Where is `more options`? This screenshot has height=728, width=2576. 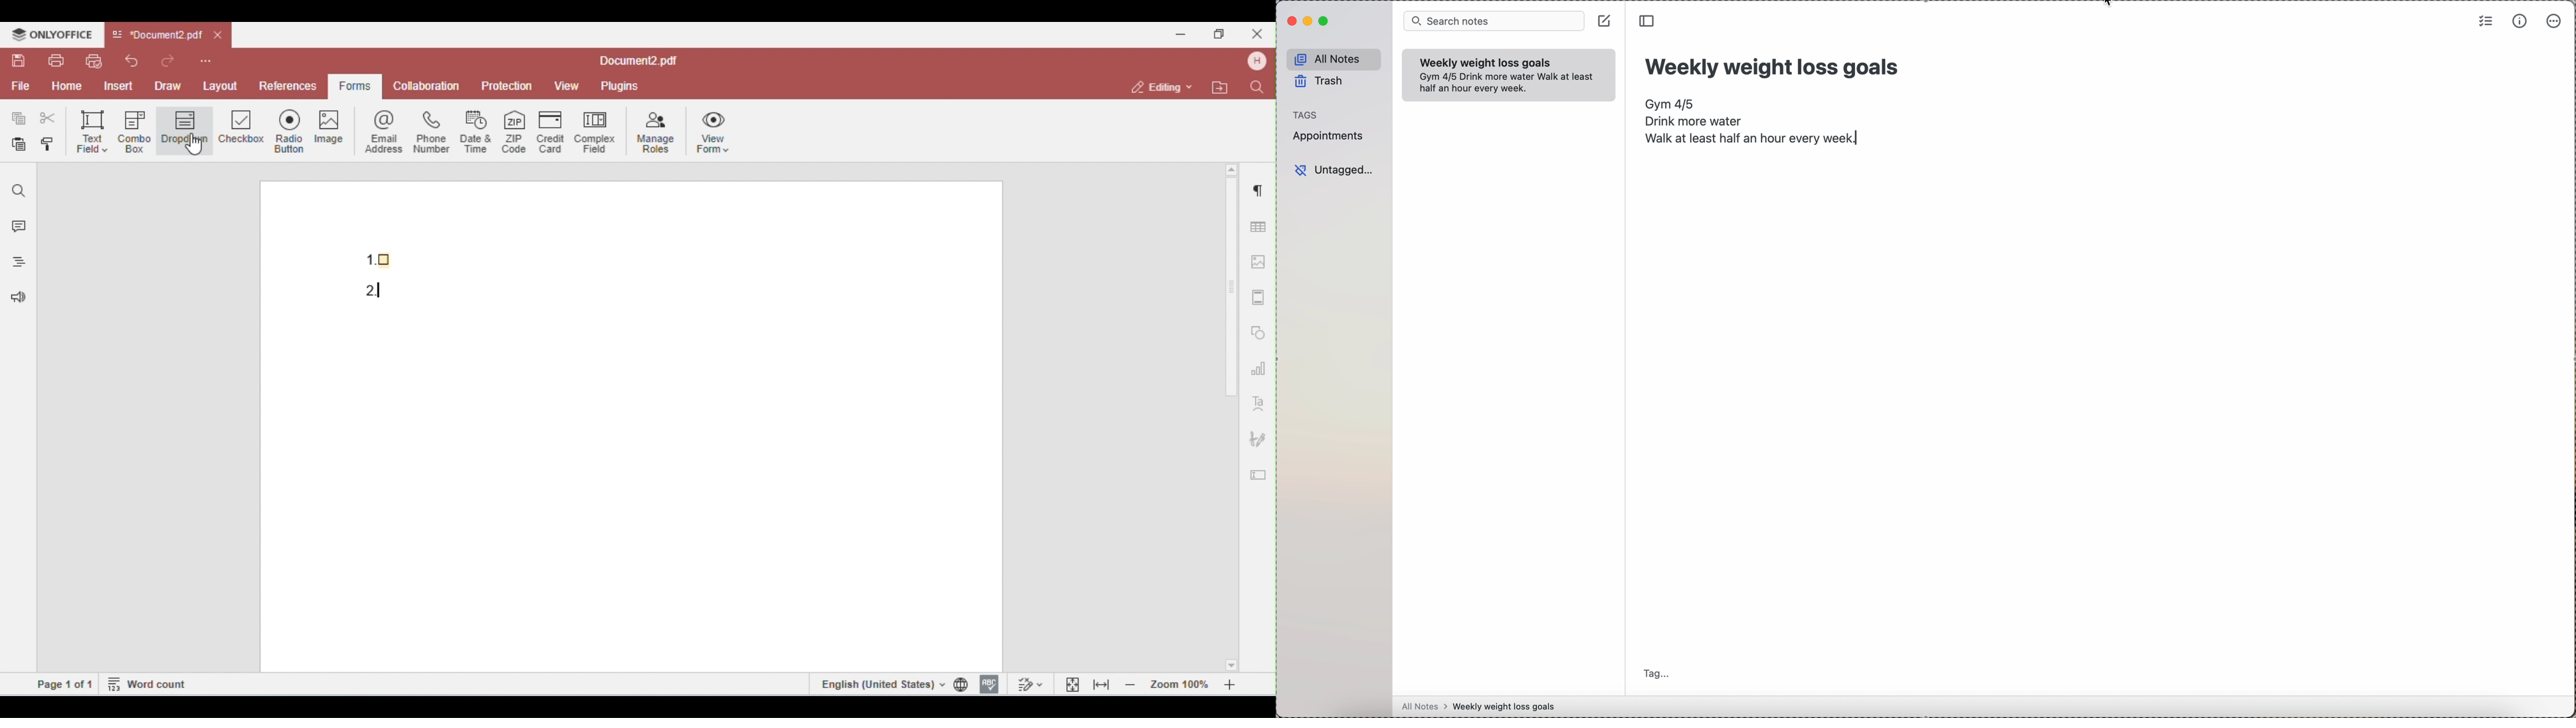 more options is located at coordinates (2556, 21).